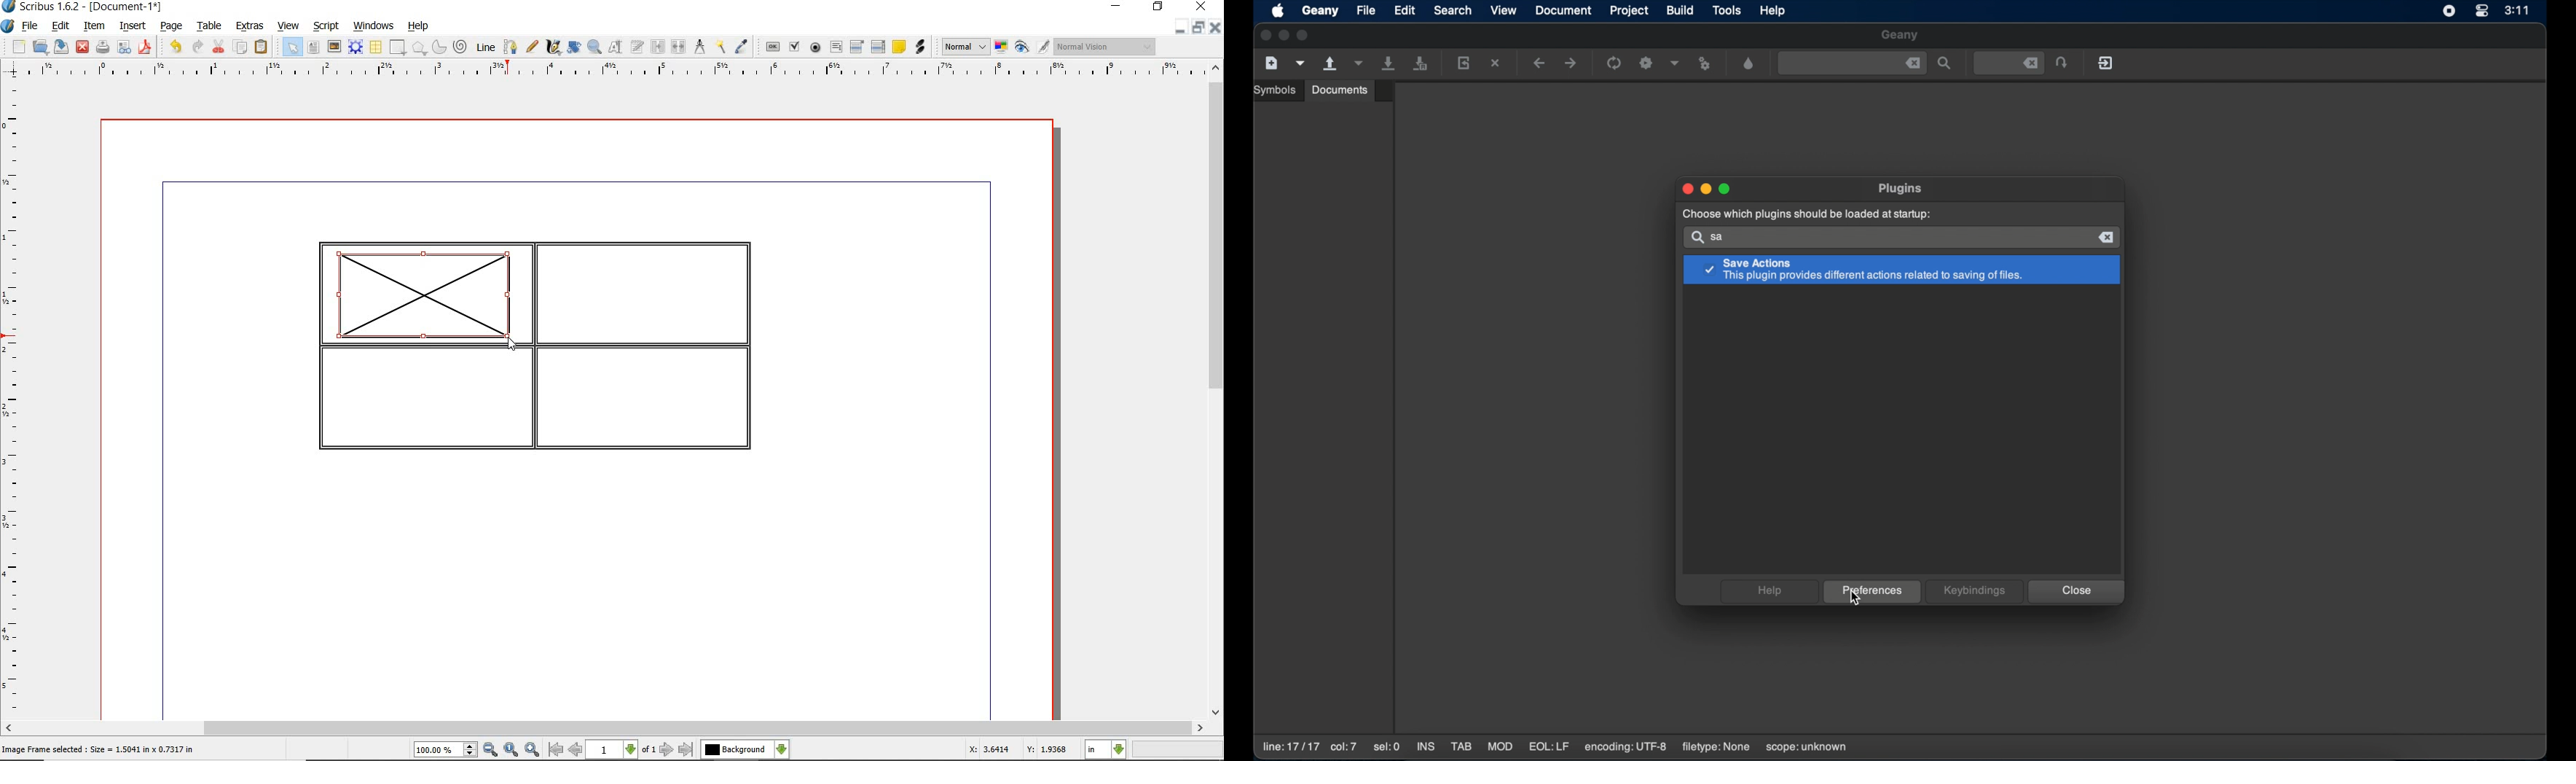 This screenshot has width=2576, height=784. What do you see at coordinates (131, 27) in the screenshot?
I see `insert` at bounding box center [131, 27].